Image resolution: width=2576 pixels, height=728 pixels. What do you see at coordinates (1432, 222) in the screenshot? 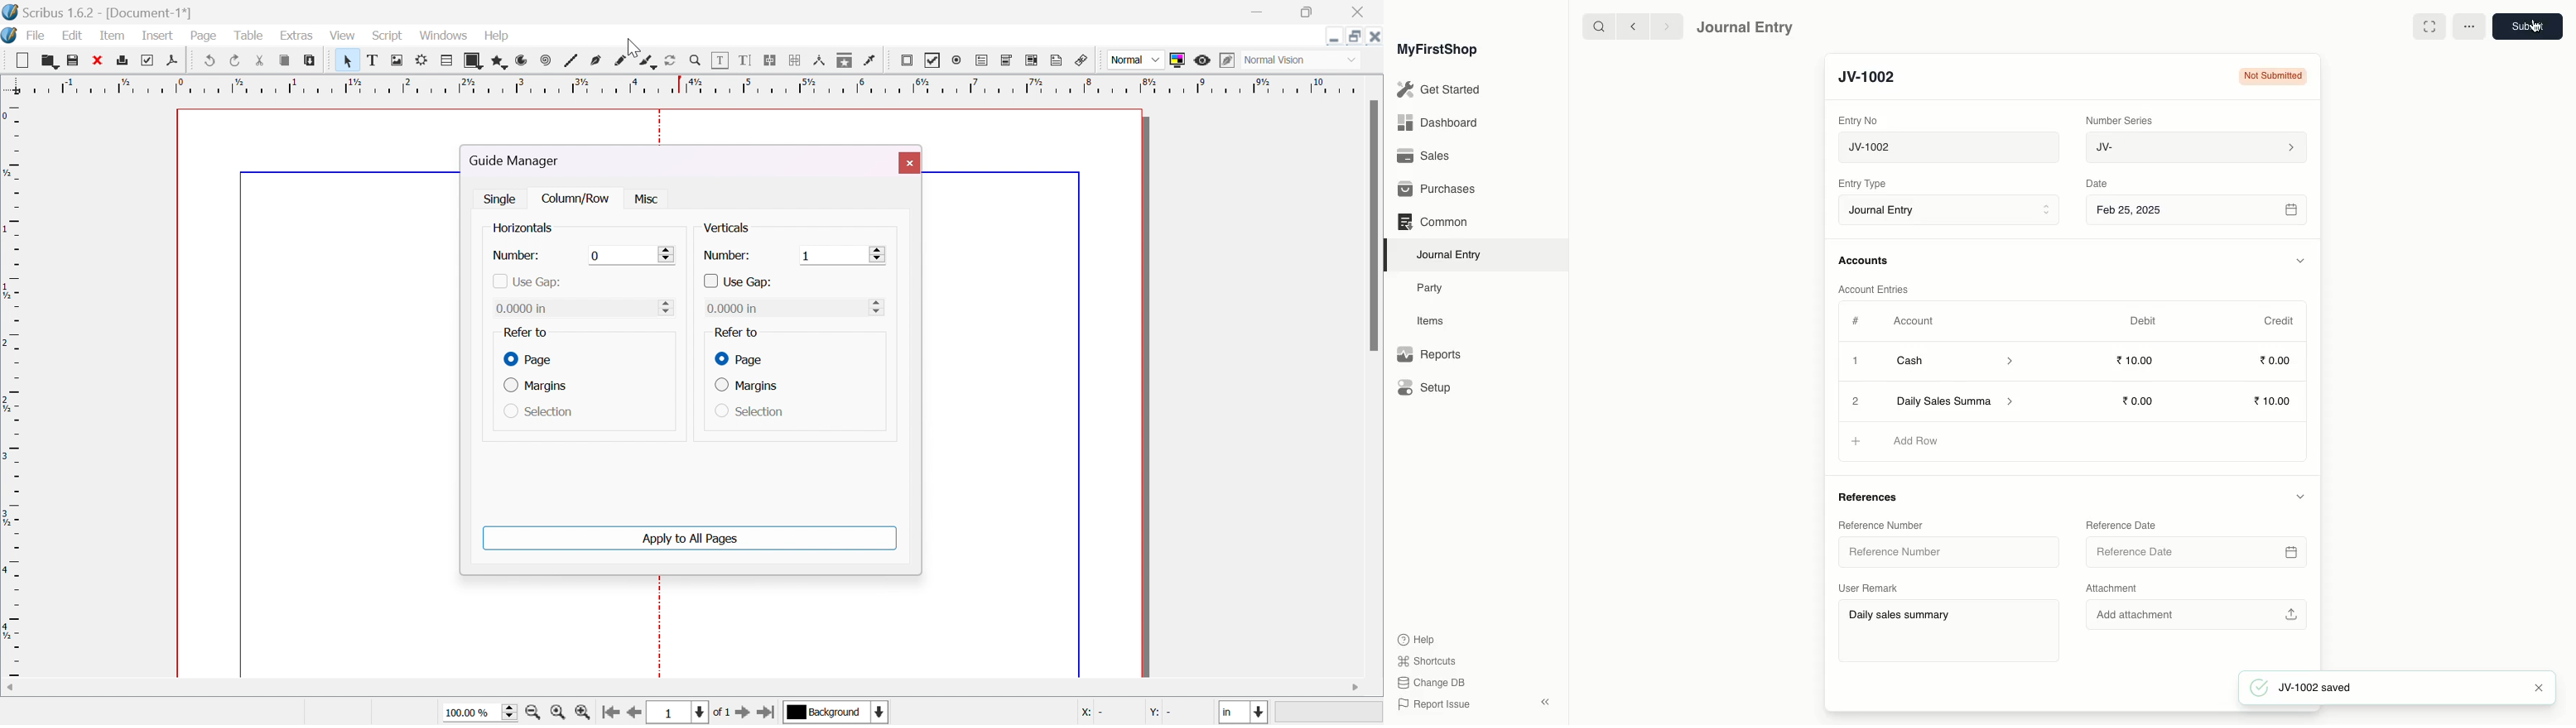
I see `Common` at bounding box center [1432, 222].